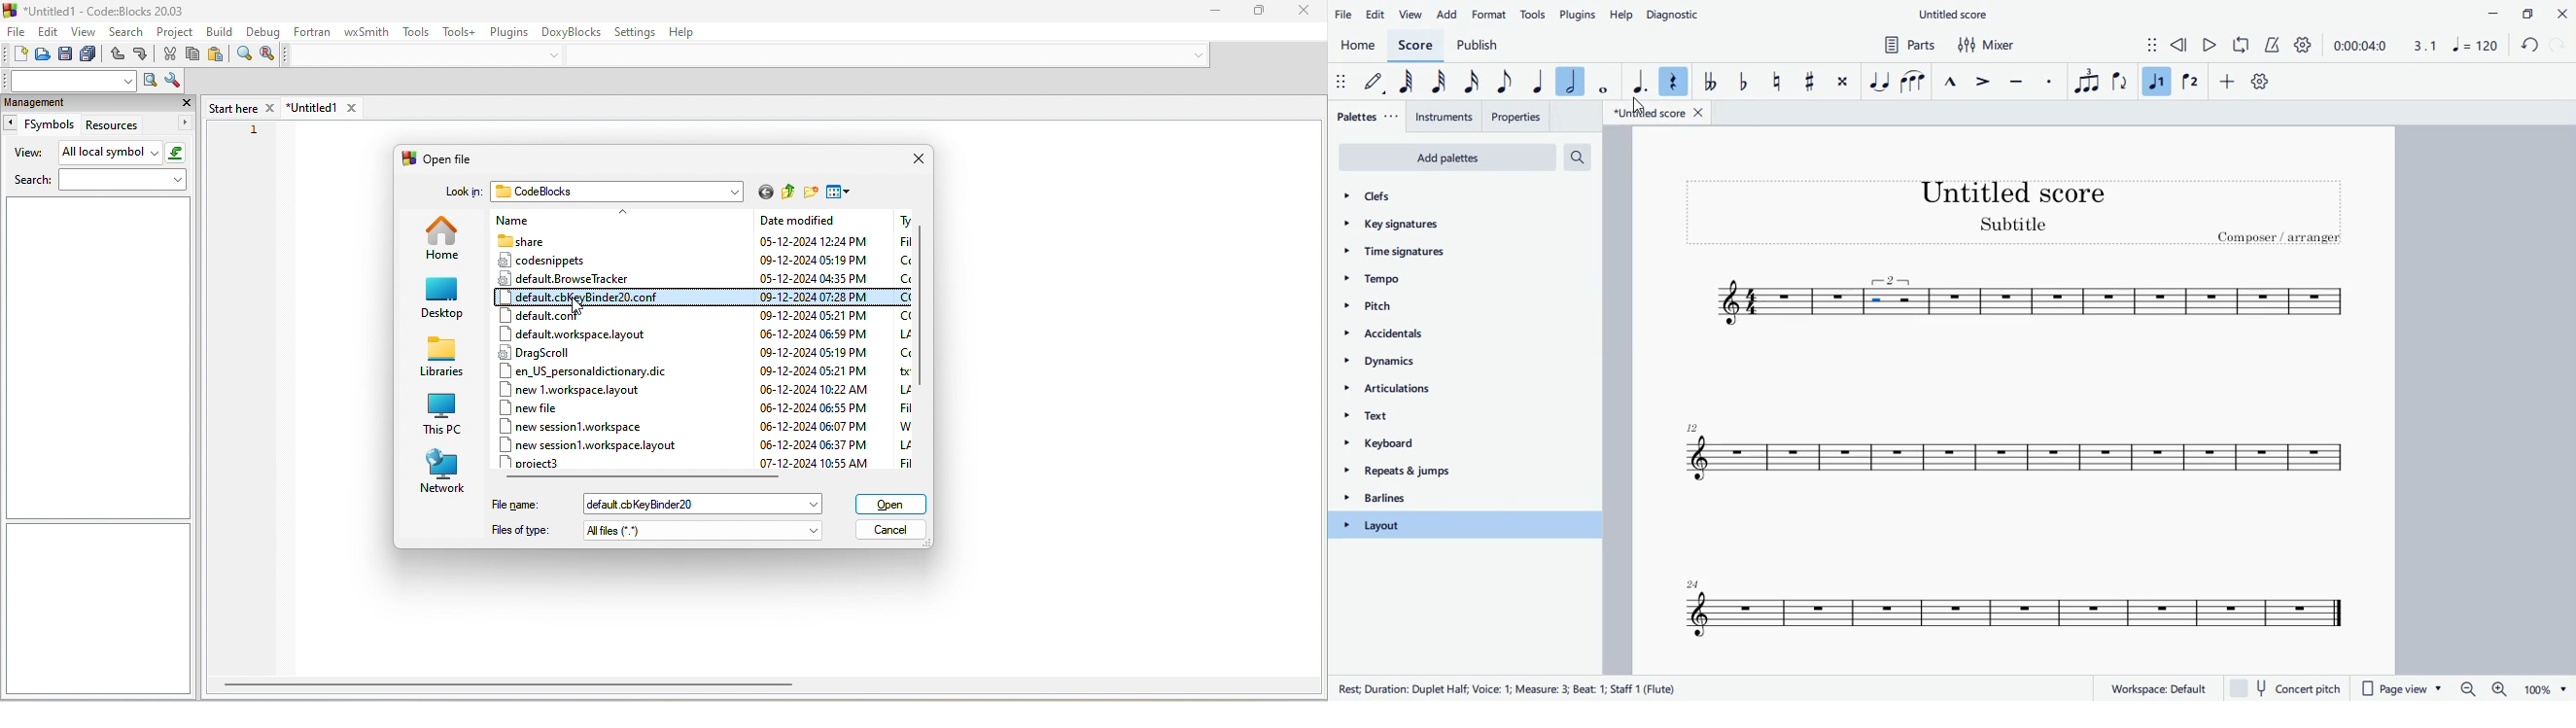 Image resolution: width=2576 pixels, height=728 pixels. I want to click on home, so click(439, 237).